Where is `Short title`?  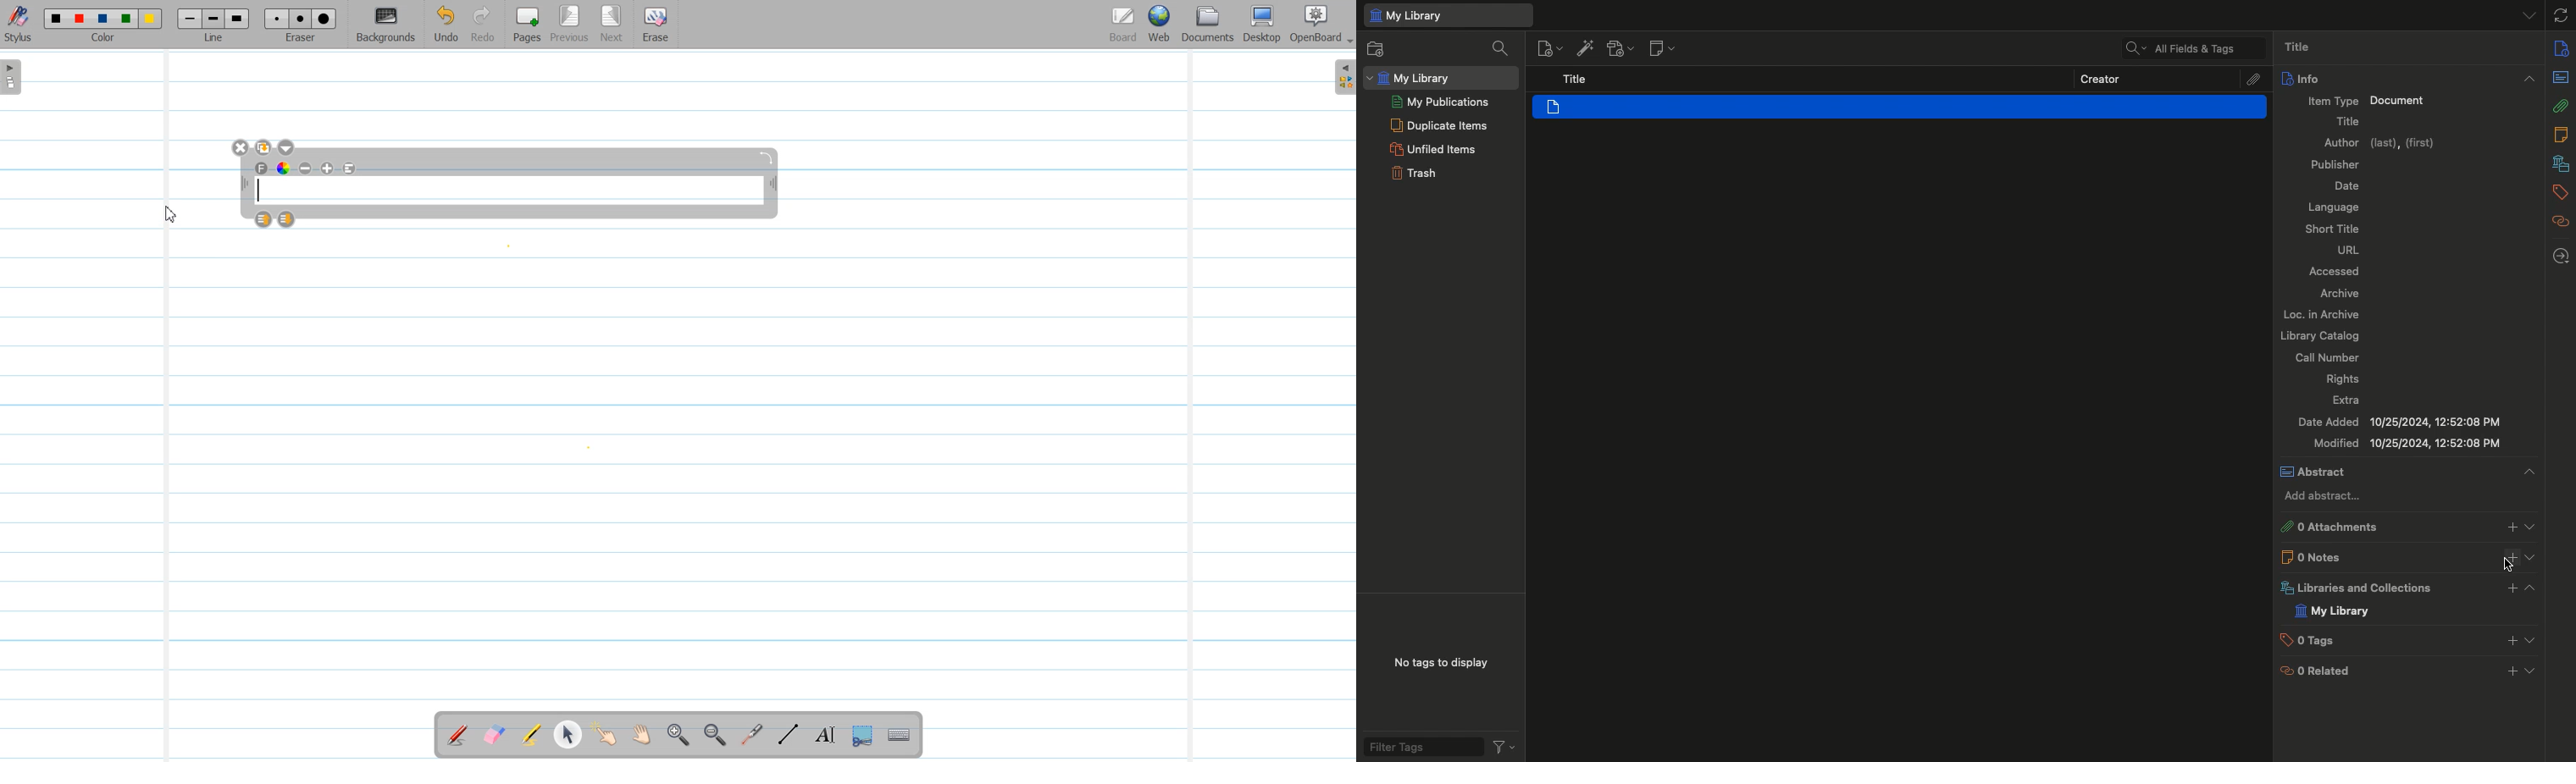
Short title is located at coordinates (2331, 229).